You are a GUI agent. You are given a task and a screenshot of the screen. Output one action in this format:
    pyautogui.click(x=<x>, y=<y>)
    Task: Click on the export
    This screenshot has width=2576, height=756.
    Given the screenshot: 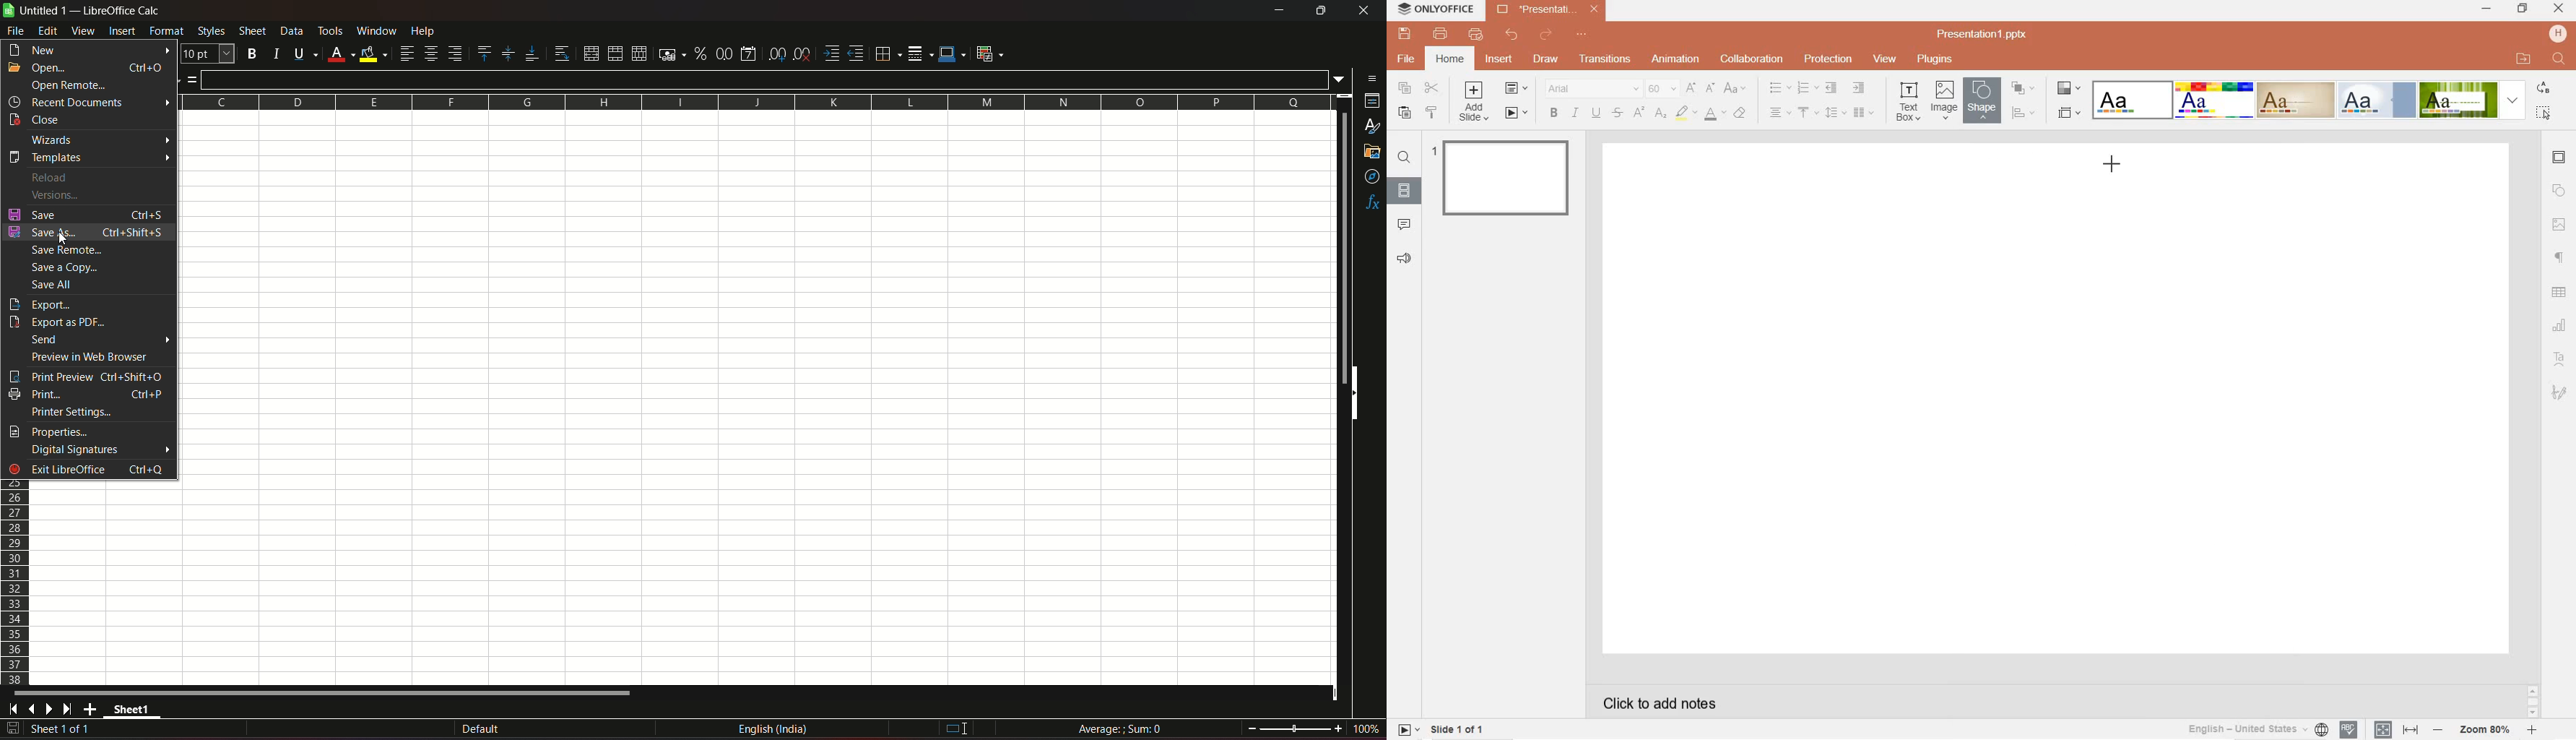 What is the action you would take?
    pyautogui.click(x=40, y=305)
    